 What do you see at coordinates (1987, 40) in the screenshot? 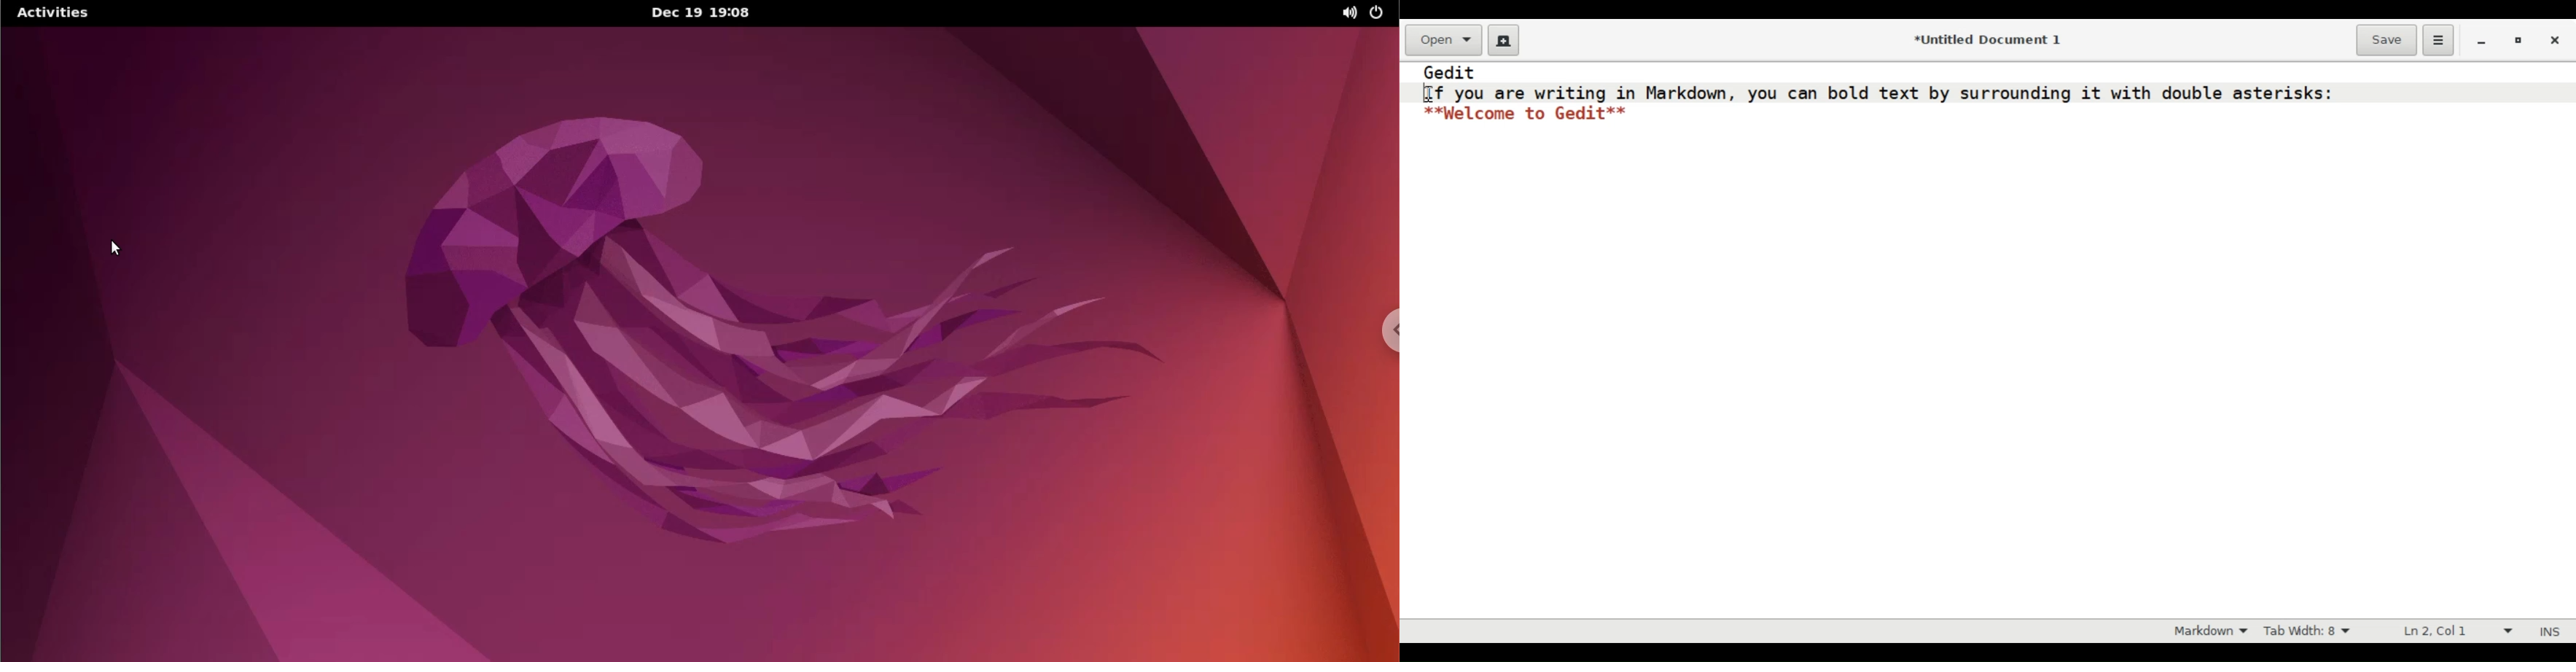
I see `*Untitled Document 1` at bounding box center [1987, 40].